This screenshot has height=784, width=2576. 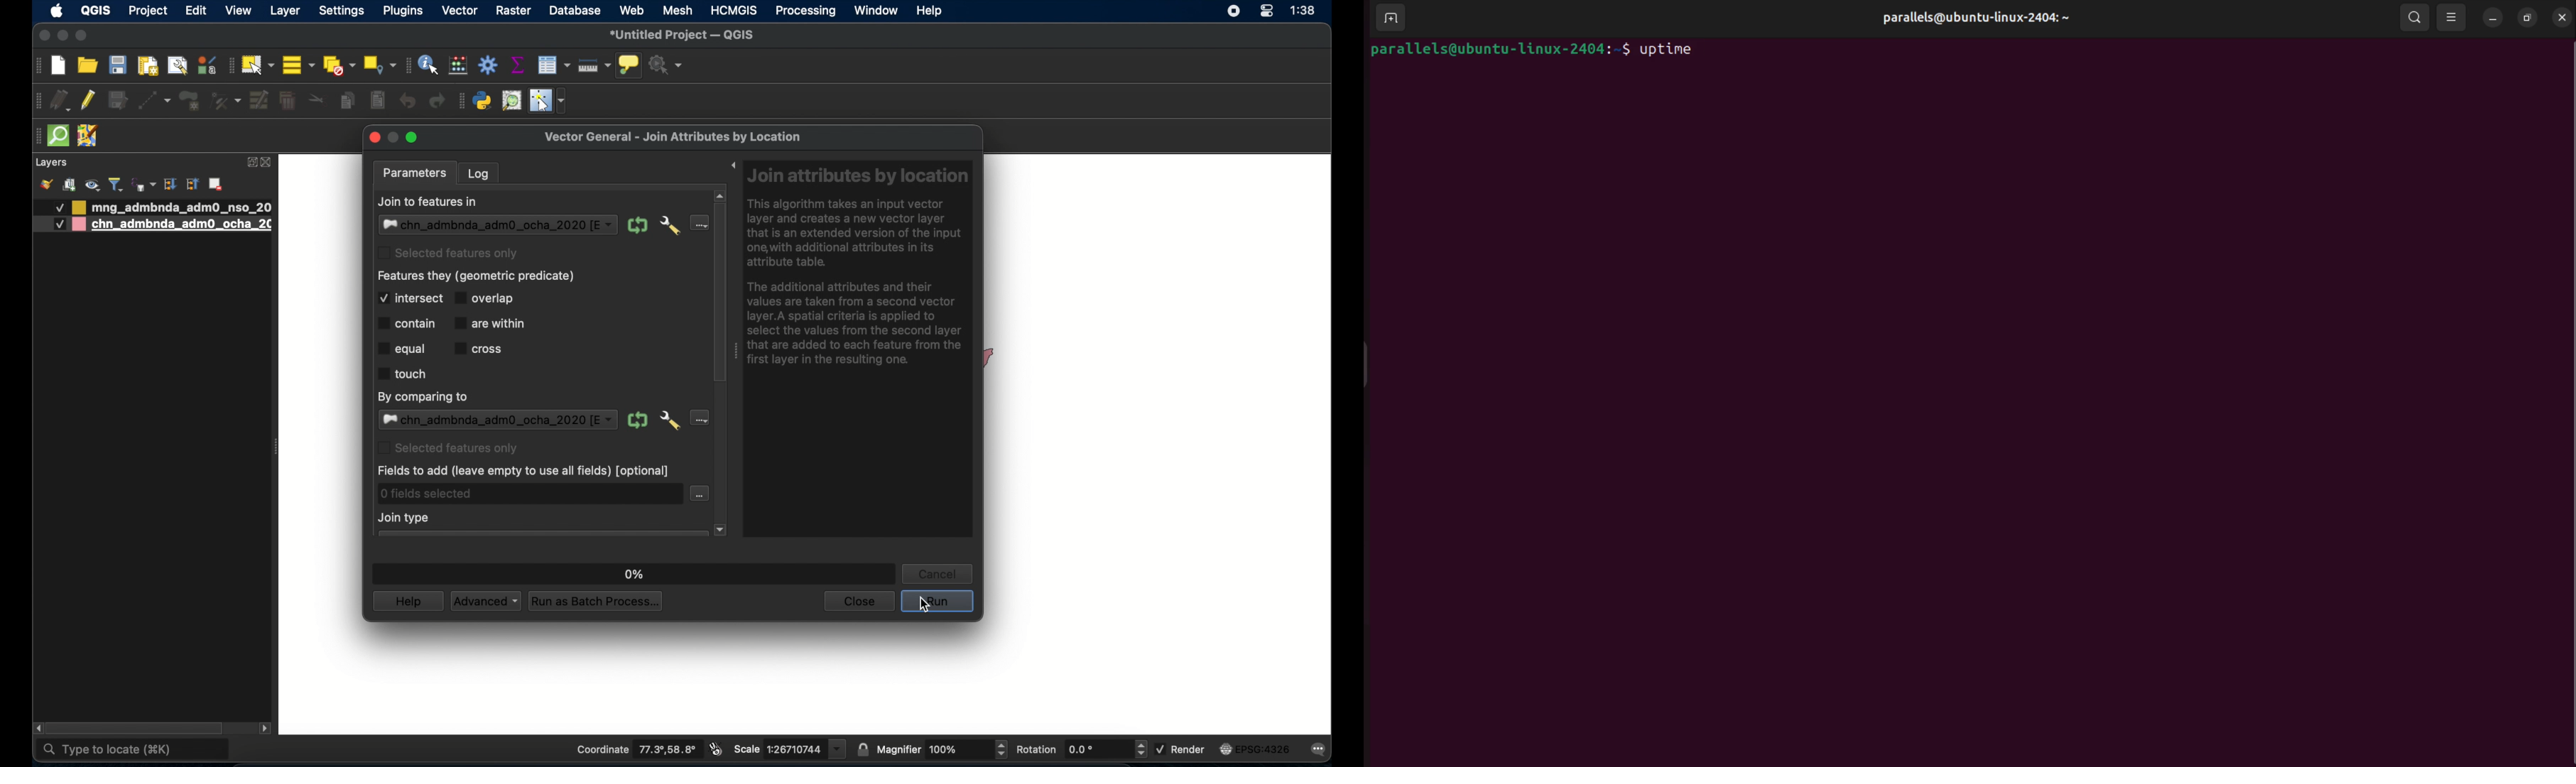 What do you see at coordinates (425, 397) in the screenshot?
I see `by comparing to` at bounding box center [425, 397].